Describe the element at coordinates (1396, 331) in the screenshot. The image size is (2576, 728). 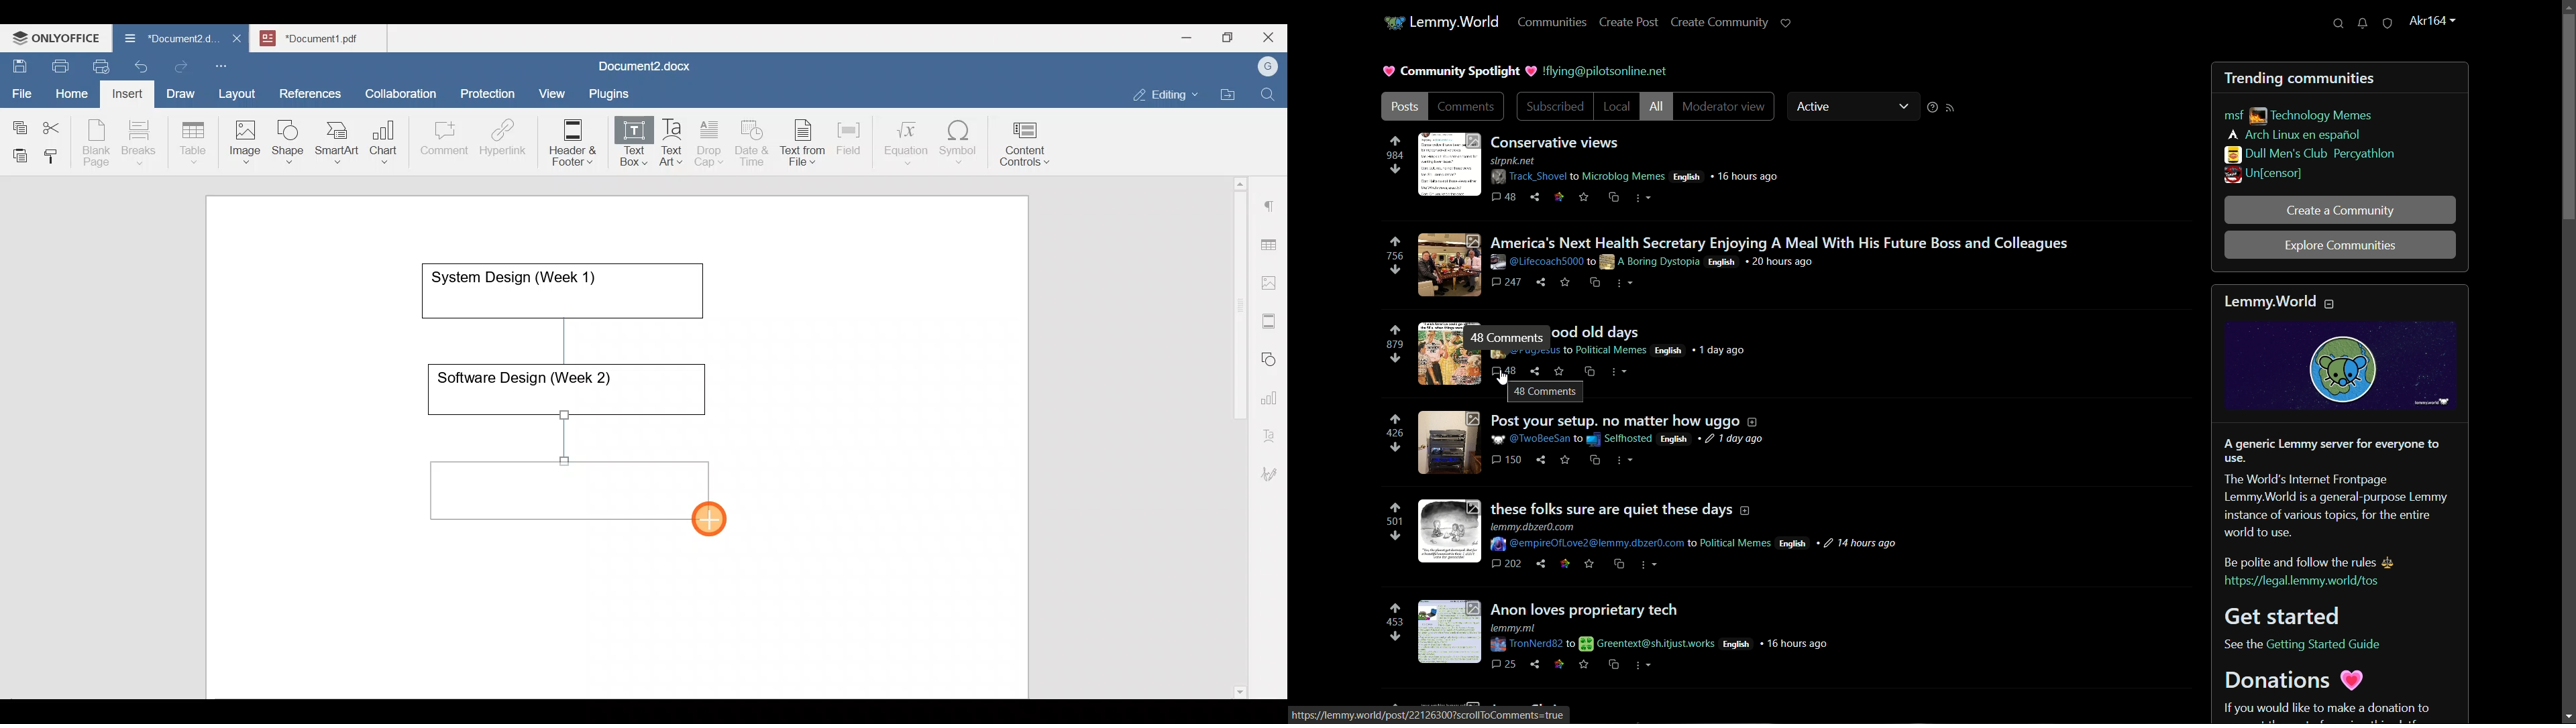
I see `upvote` at that location.